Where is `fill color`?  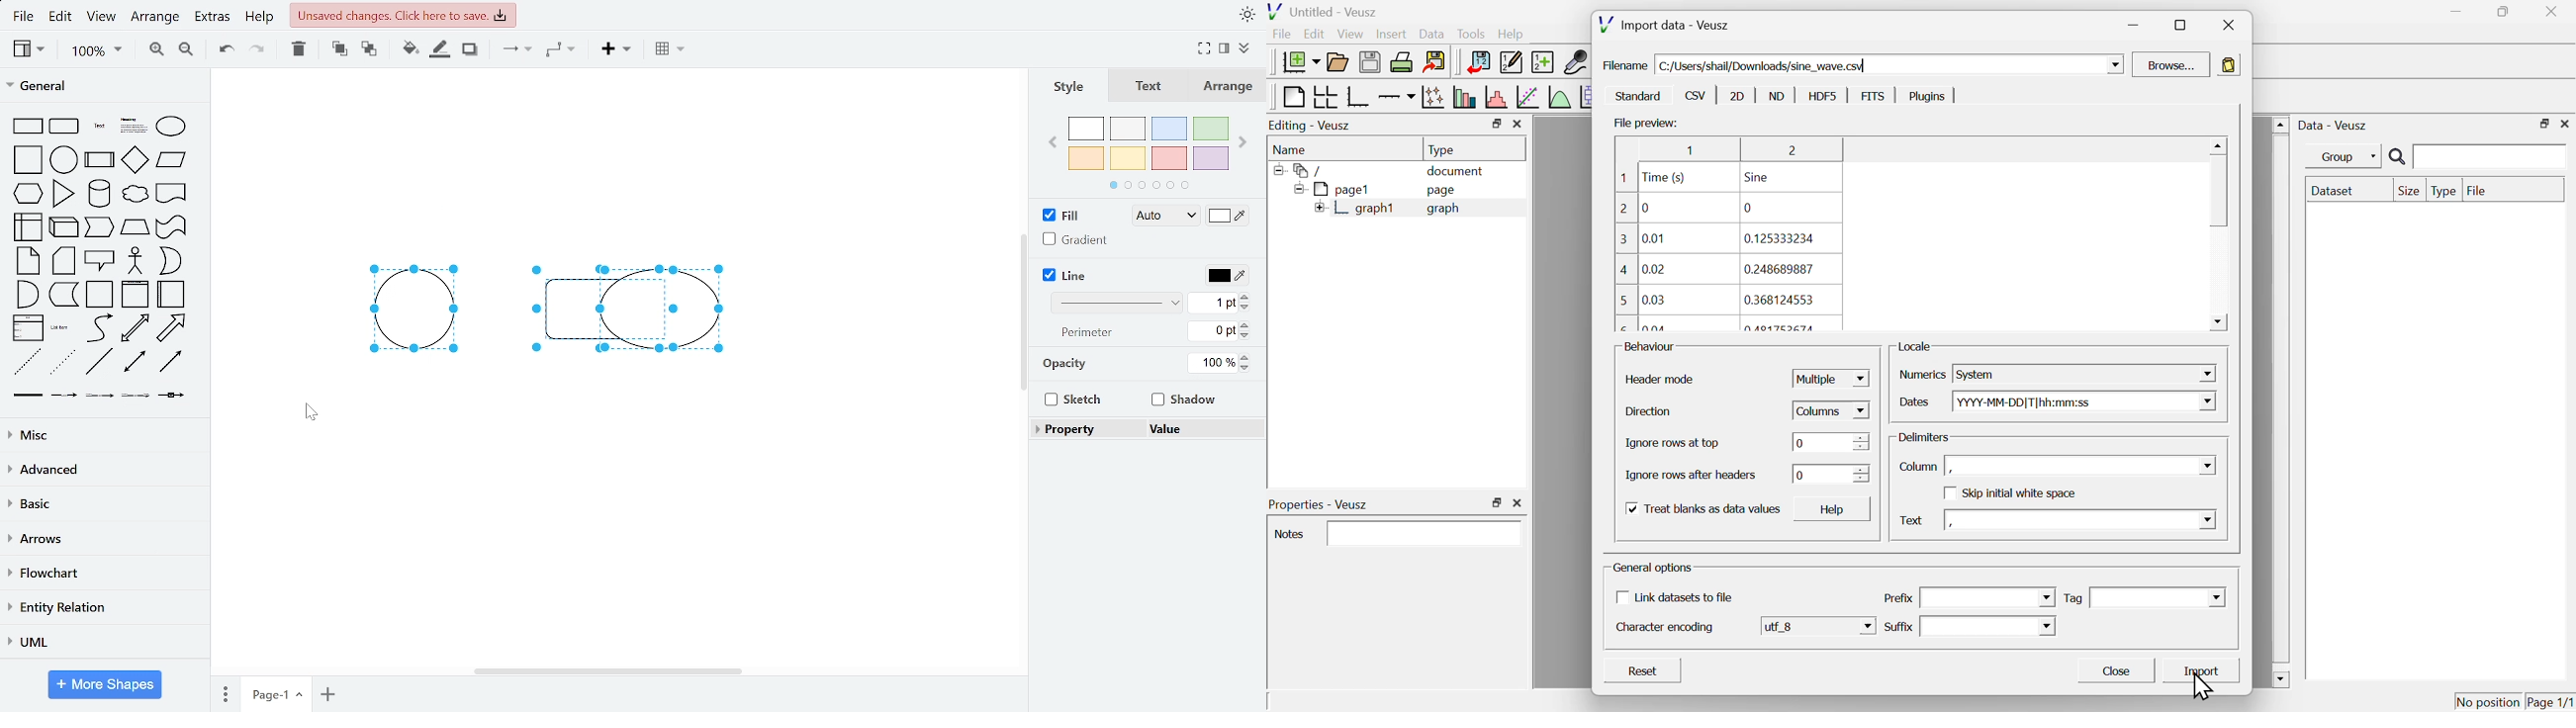
fill color is located at coordinates (405, 49).